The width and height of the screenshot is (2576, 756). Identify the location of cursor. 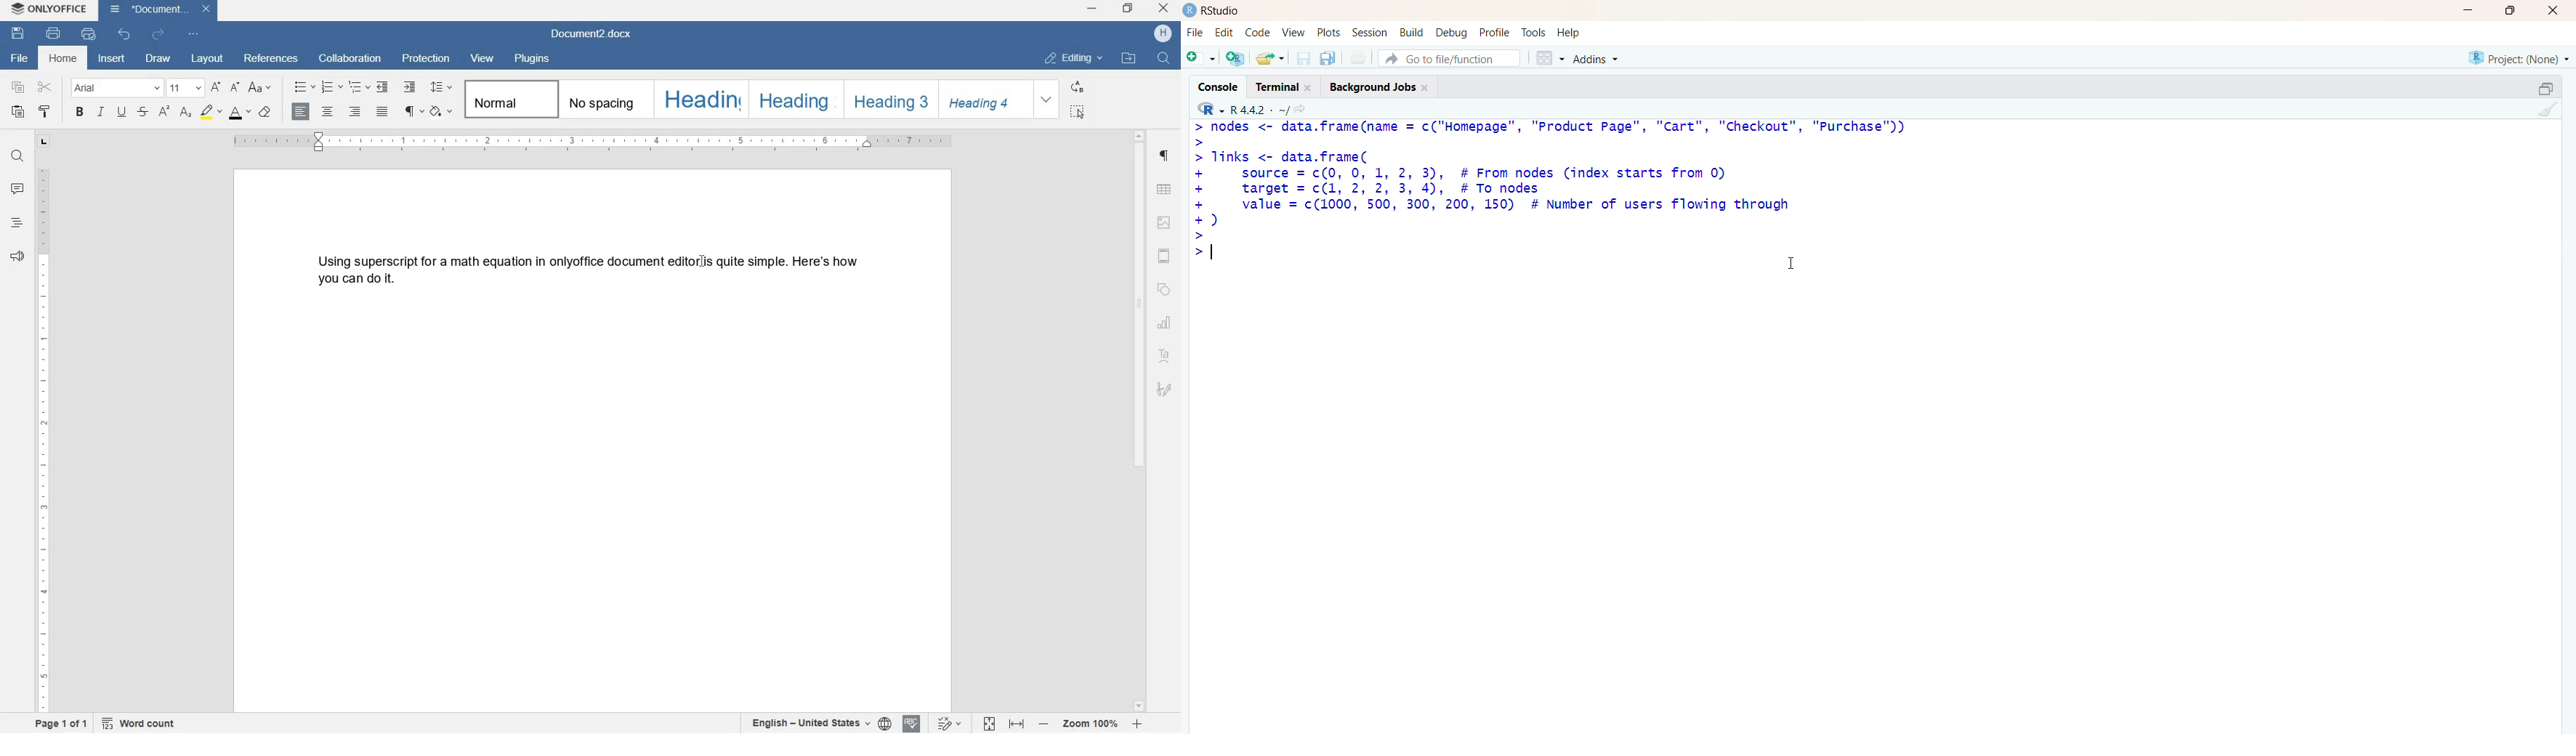
(1790, 264).